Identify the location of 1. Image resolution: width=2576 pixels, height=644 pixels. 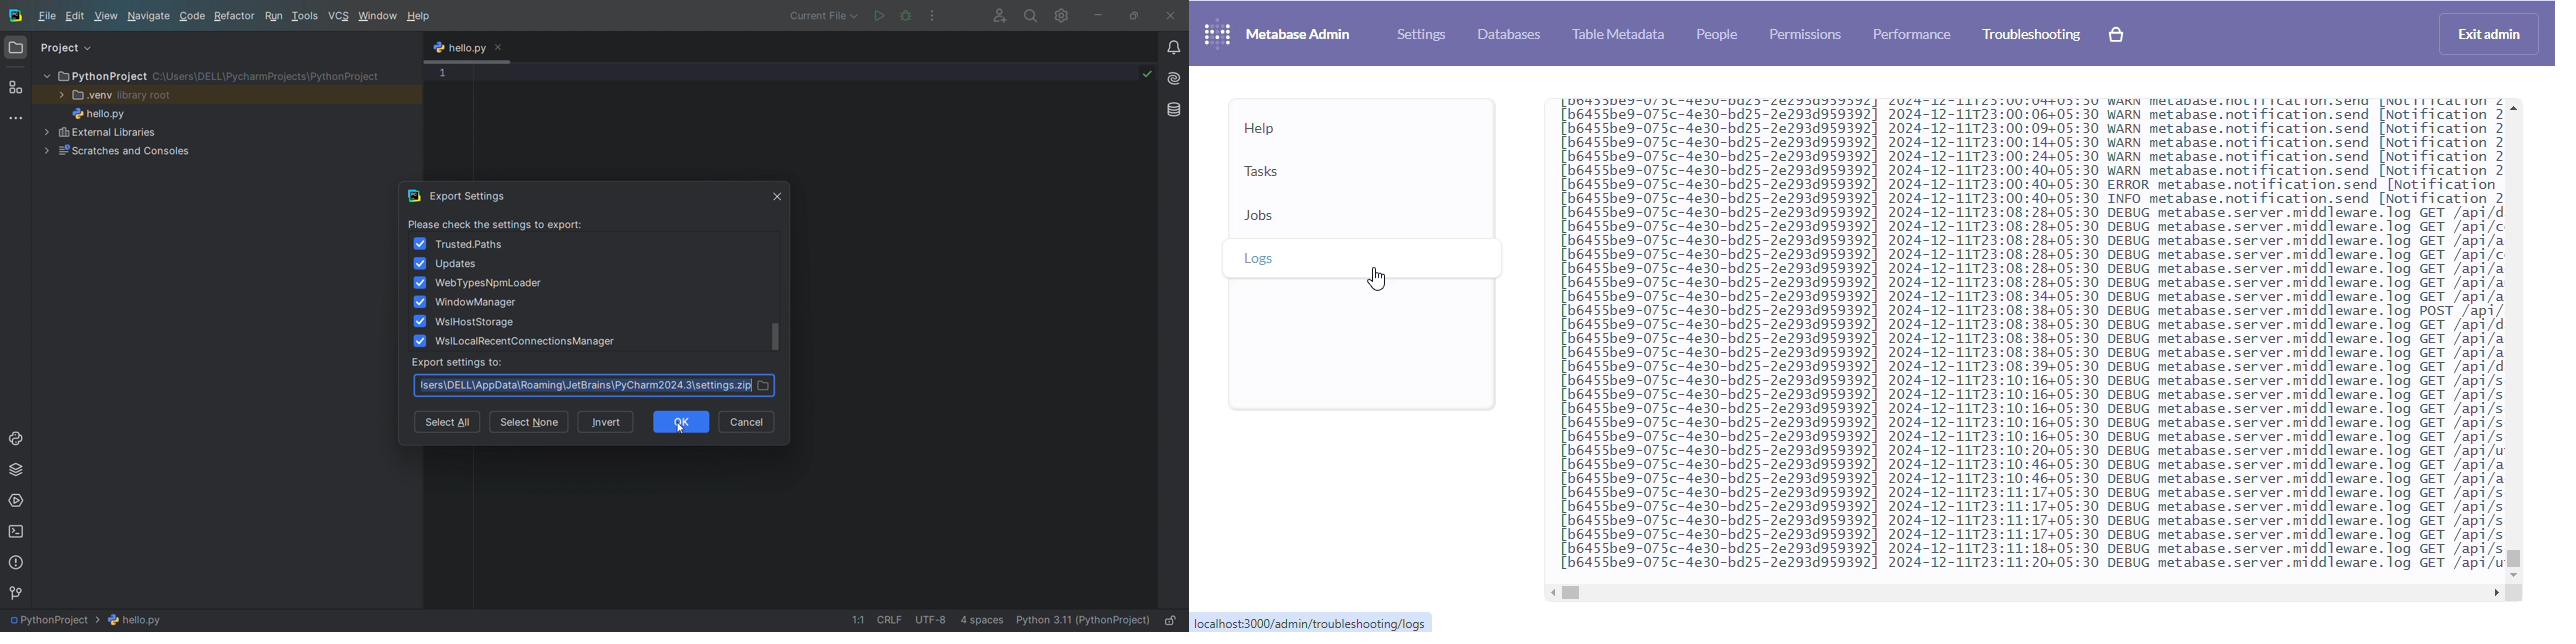
(442, 73).